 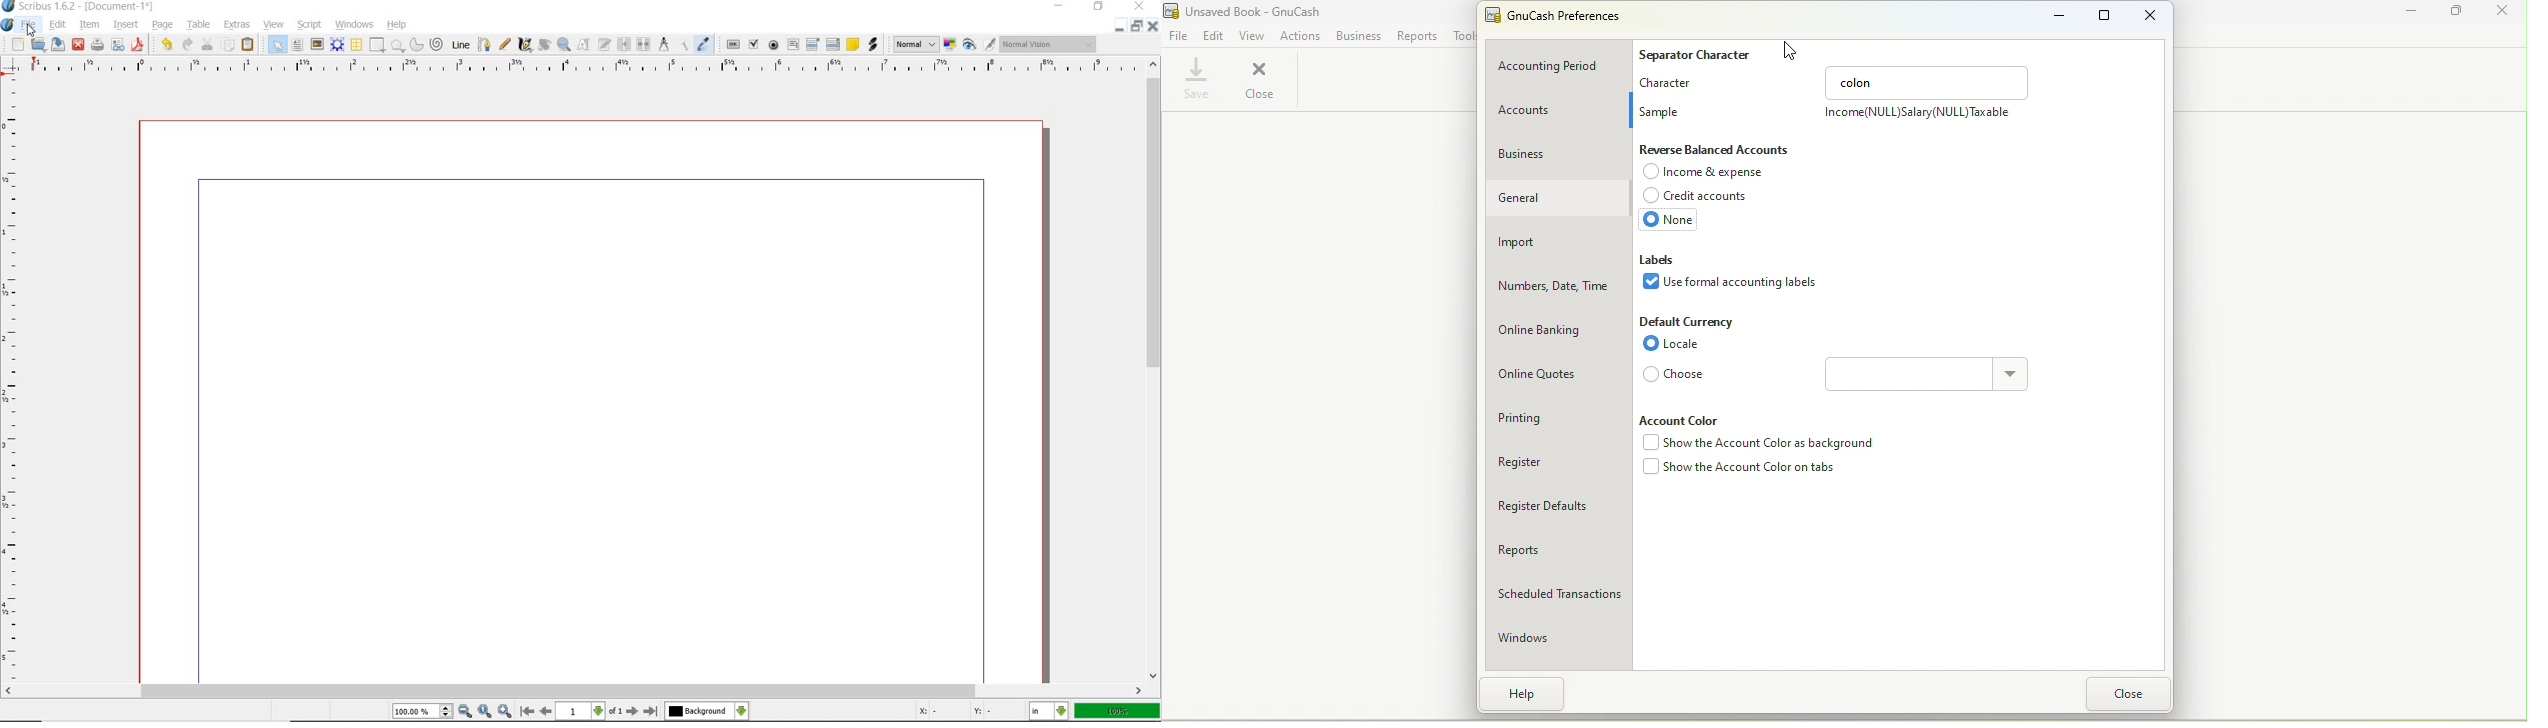 What do you see at coordinates (2049, 16) in the screenshot?
I see `Minimize` at bounding box center [2049, 16].